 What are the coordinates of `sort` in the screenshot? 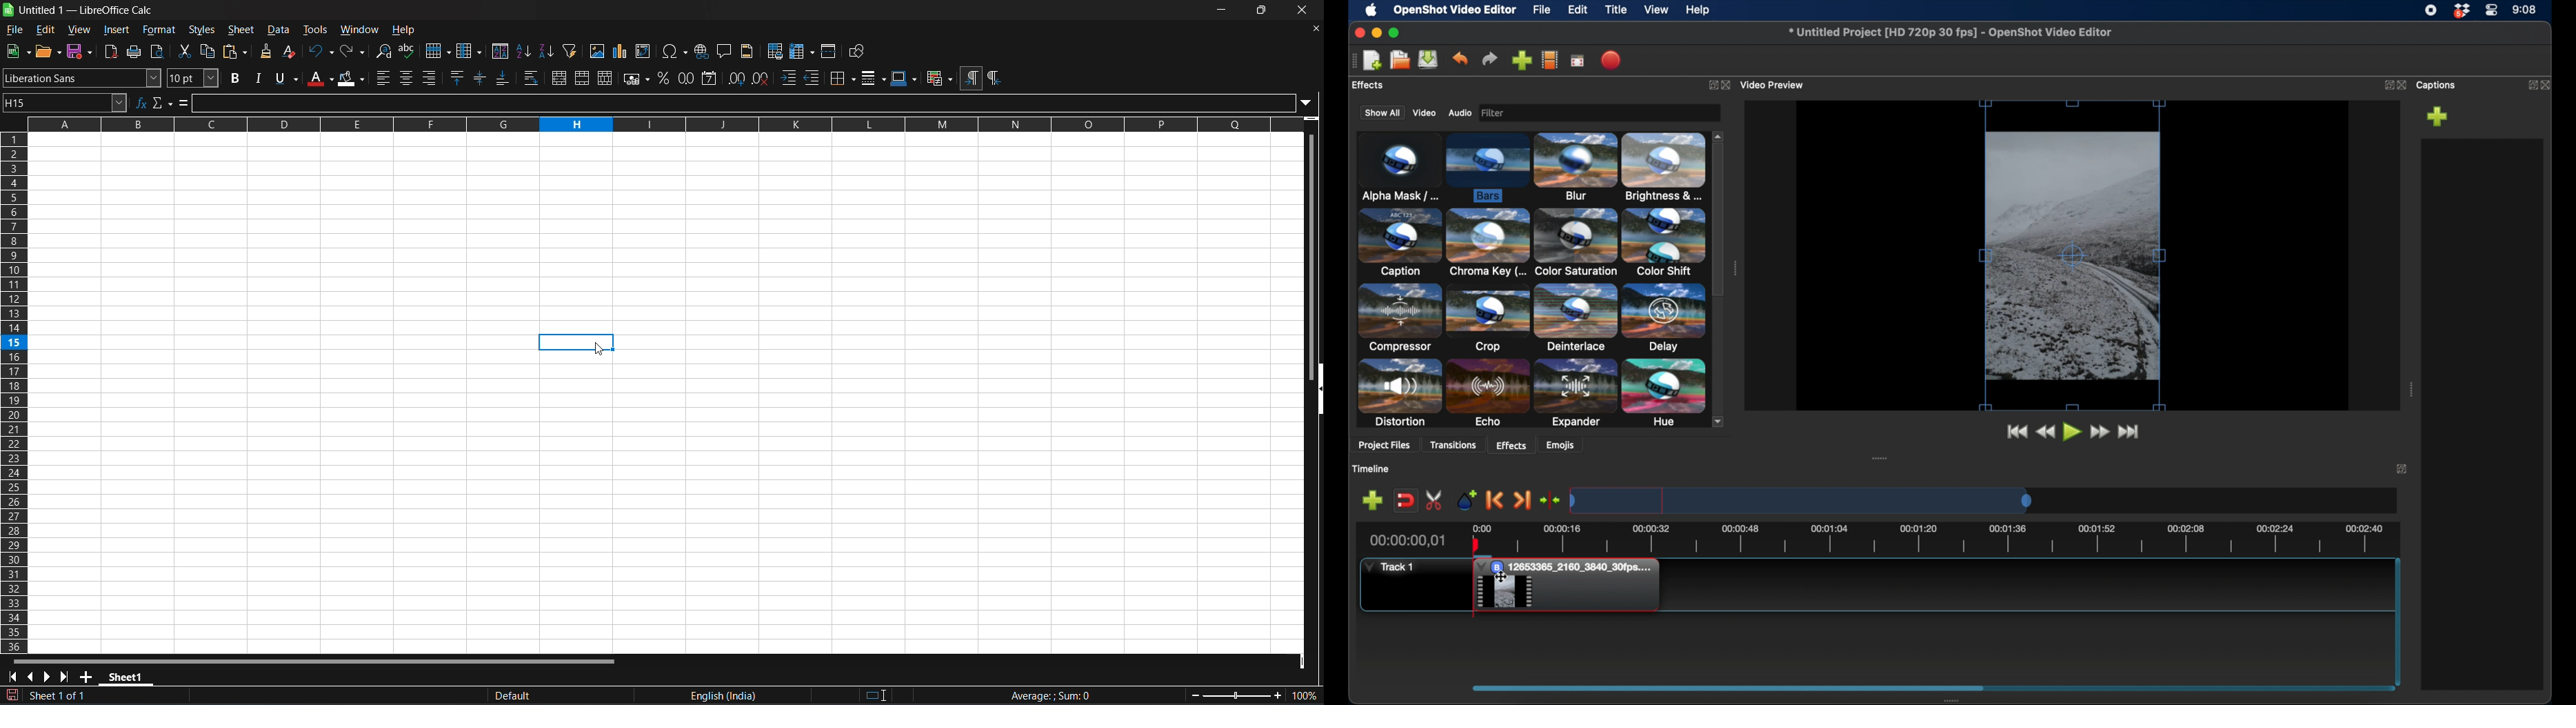 It's located at (500, 50).